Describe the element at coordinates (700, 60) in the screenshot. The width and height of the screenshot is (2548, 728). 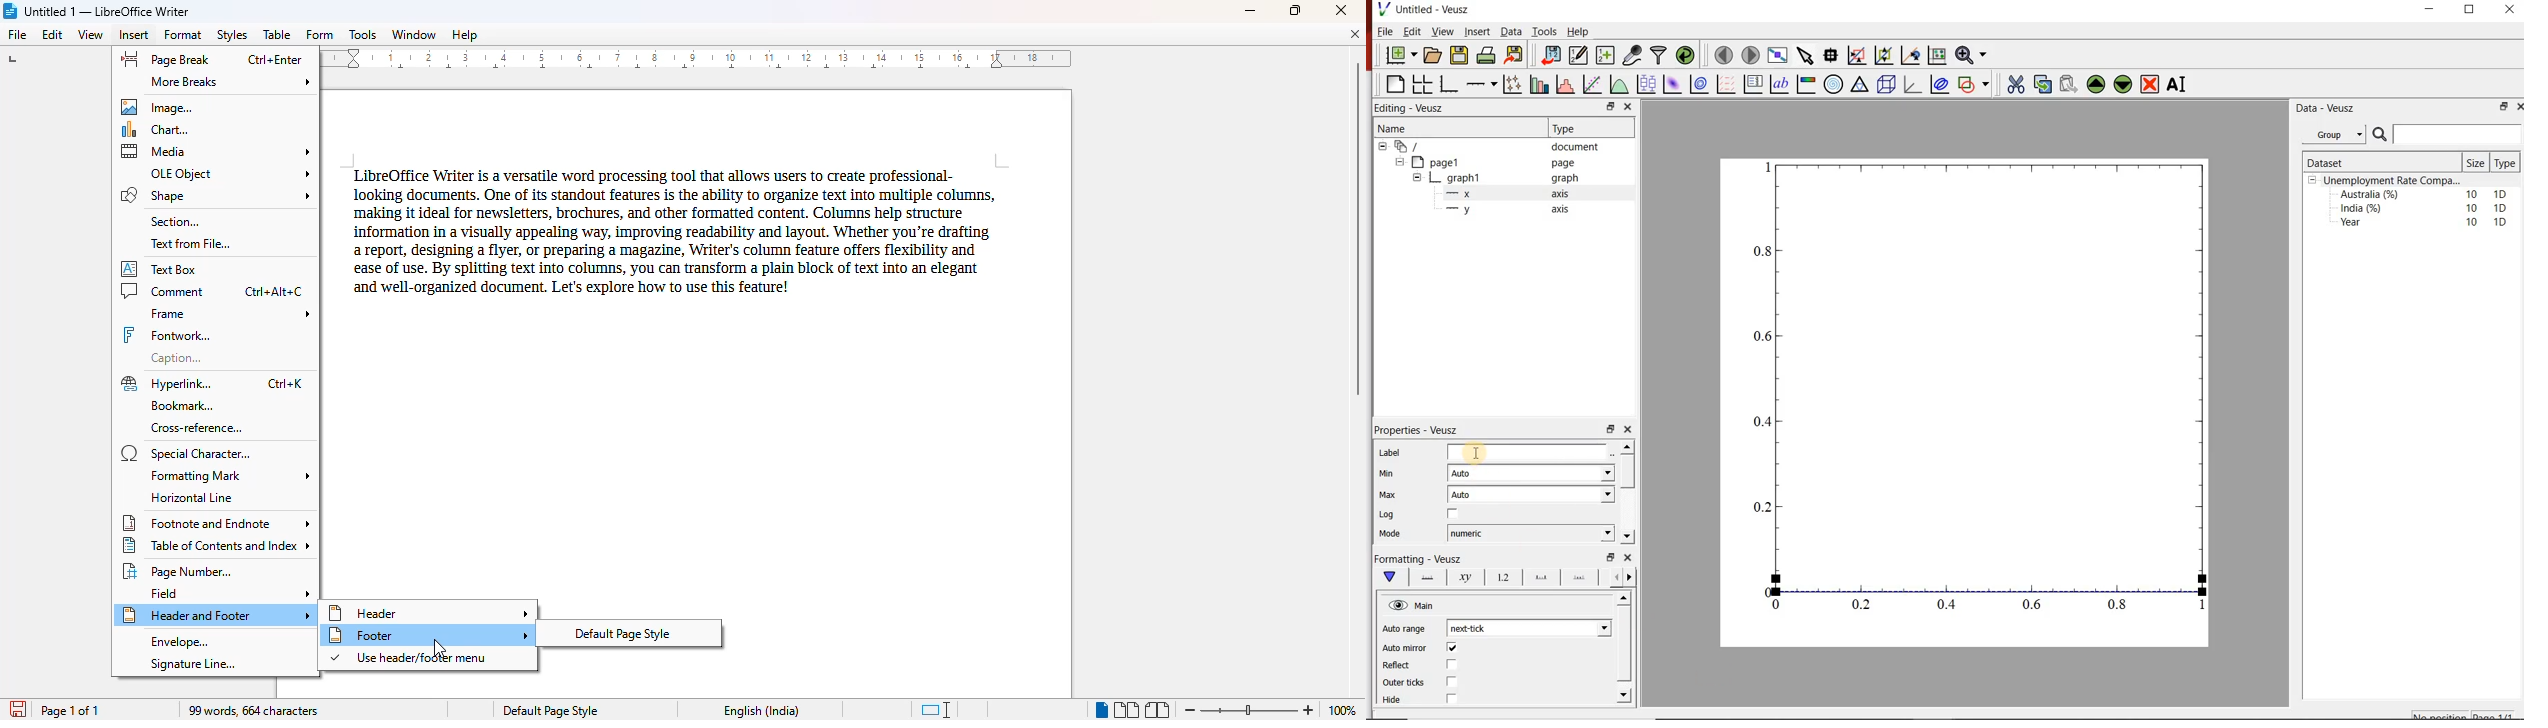
I see `ruler` at that location.